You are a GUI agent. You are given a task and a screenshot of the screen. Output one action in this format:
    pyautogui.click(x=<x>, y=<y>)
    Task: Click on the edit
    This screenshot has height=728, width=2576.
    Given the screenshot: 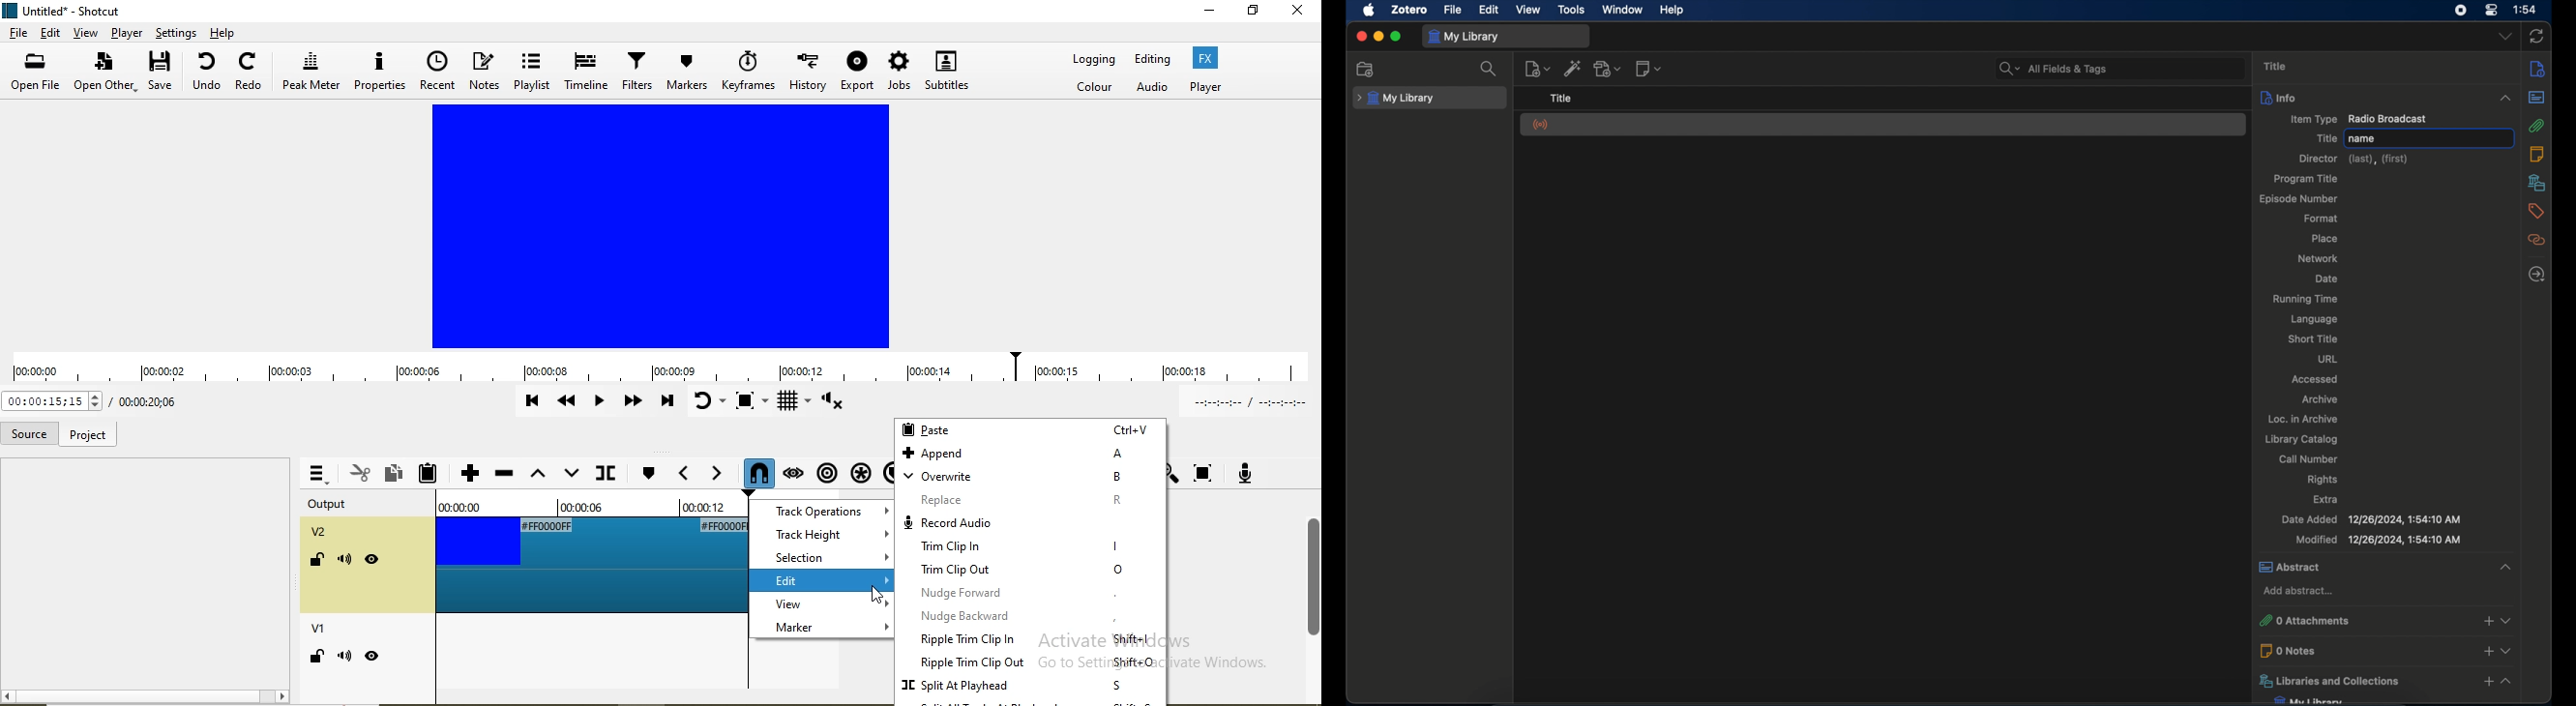 What is the action you would take?
    pyautogui.click(x=1489, y=10)
    